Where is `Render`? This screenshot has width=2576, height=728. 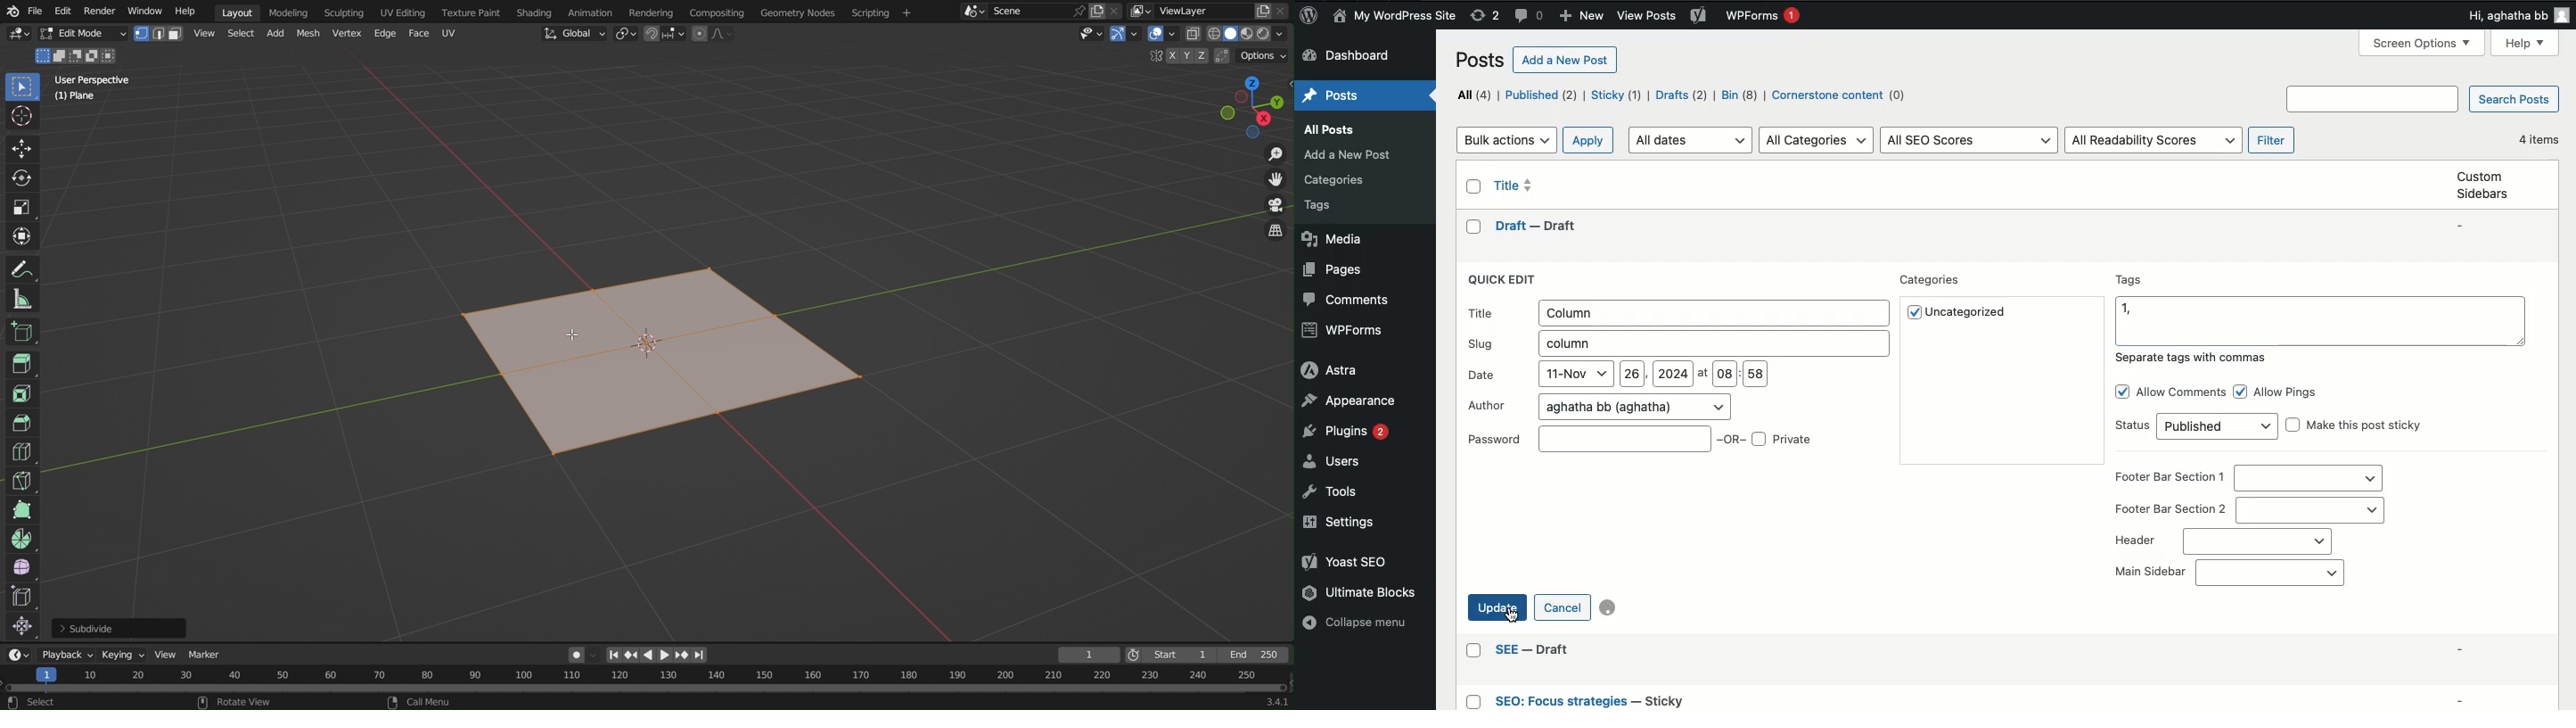
Render is located at coordinates (100, 11).